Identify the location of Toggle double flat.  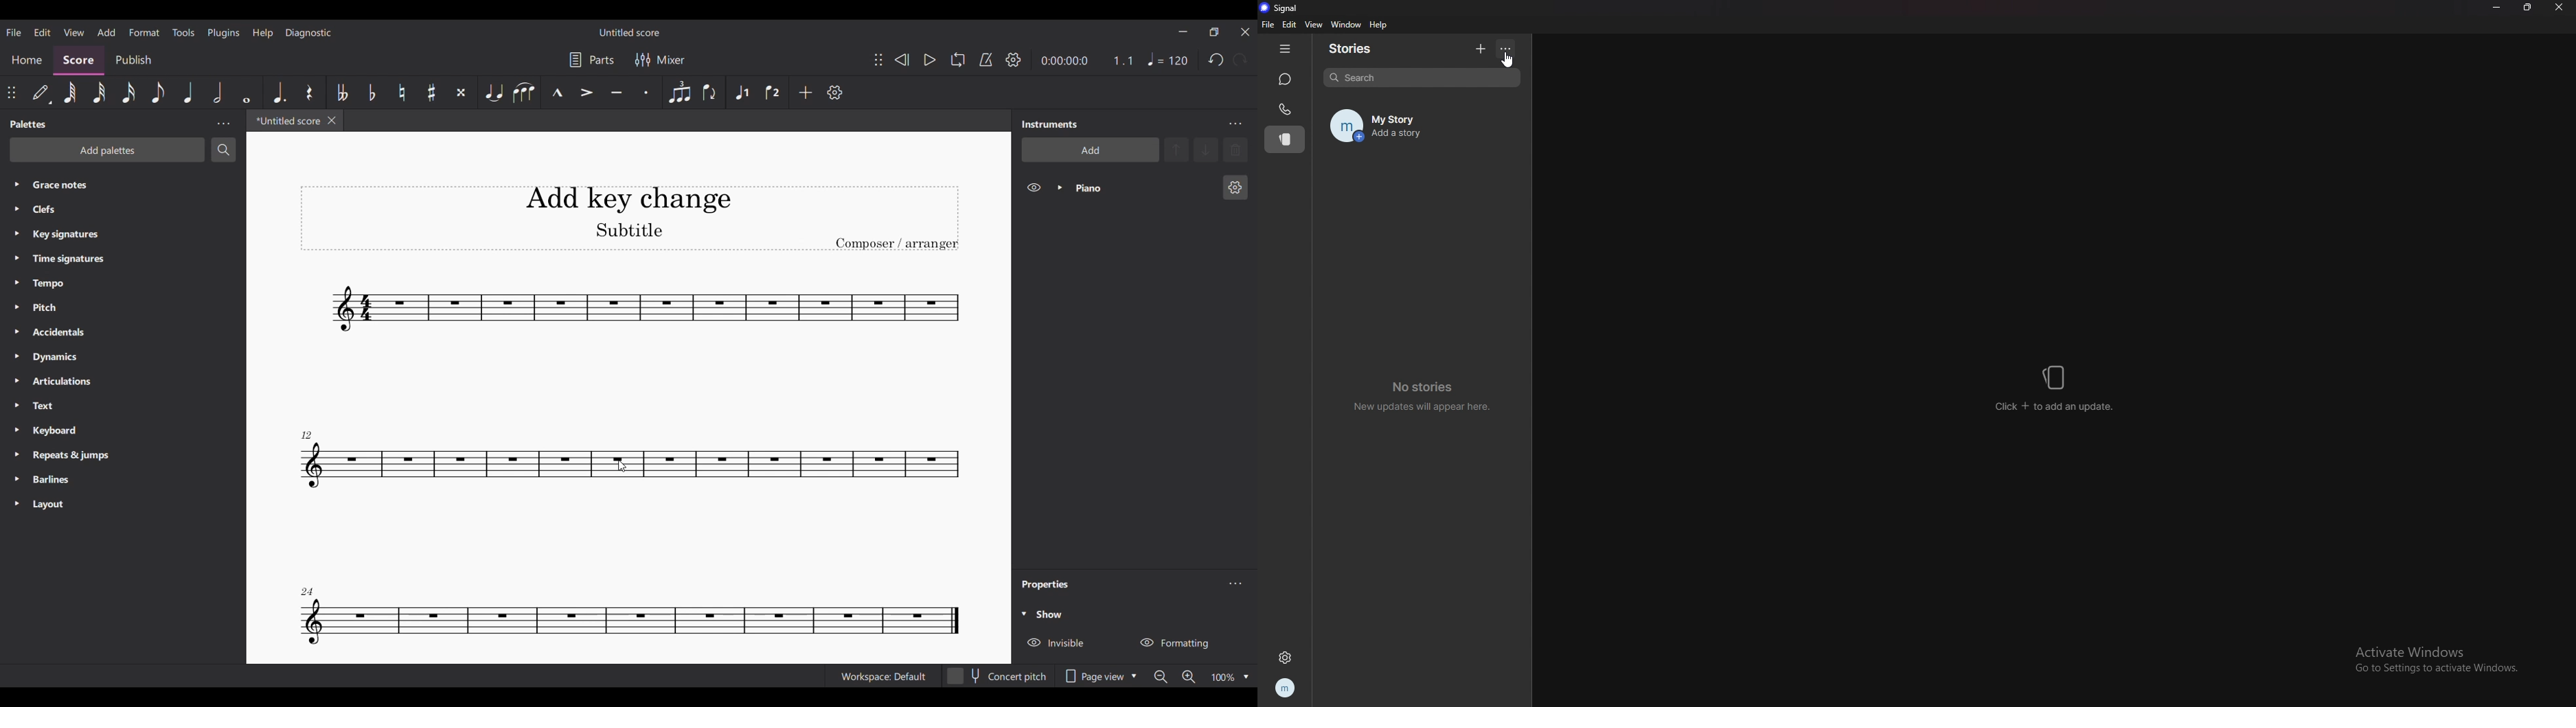
(342, 92).